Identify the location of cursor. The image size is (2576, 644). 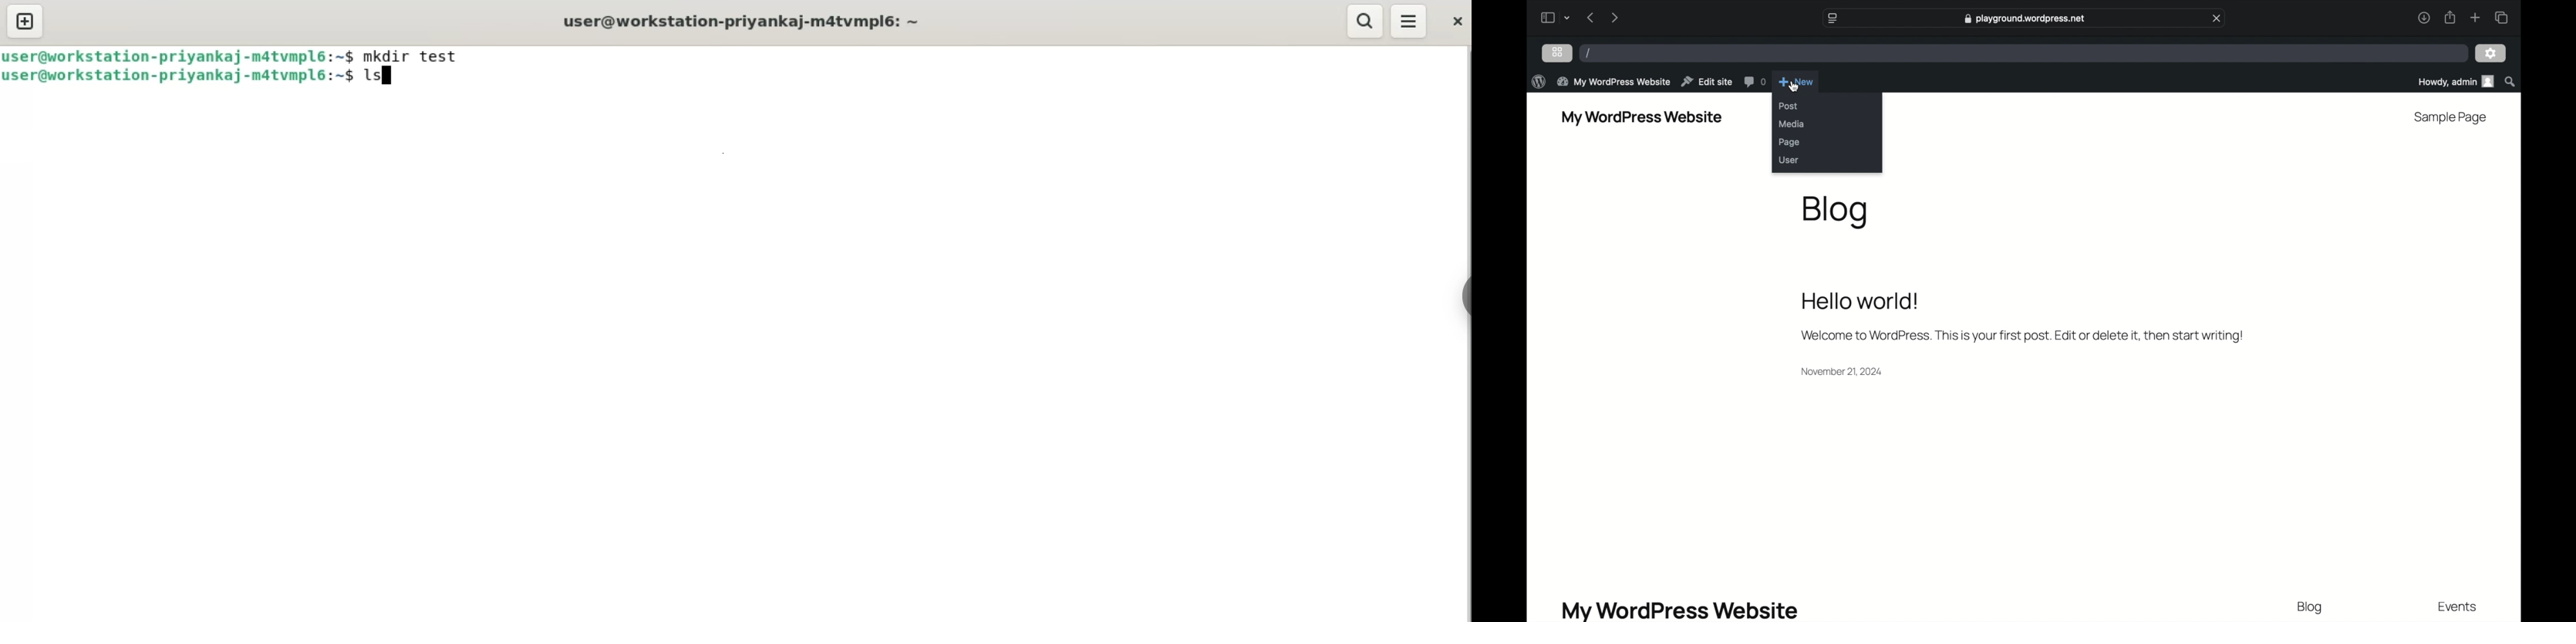
(1796, 87).